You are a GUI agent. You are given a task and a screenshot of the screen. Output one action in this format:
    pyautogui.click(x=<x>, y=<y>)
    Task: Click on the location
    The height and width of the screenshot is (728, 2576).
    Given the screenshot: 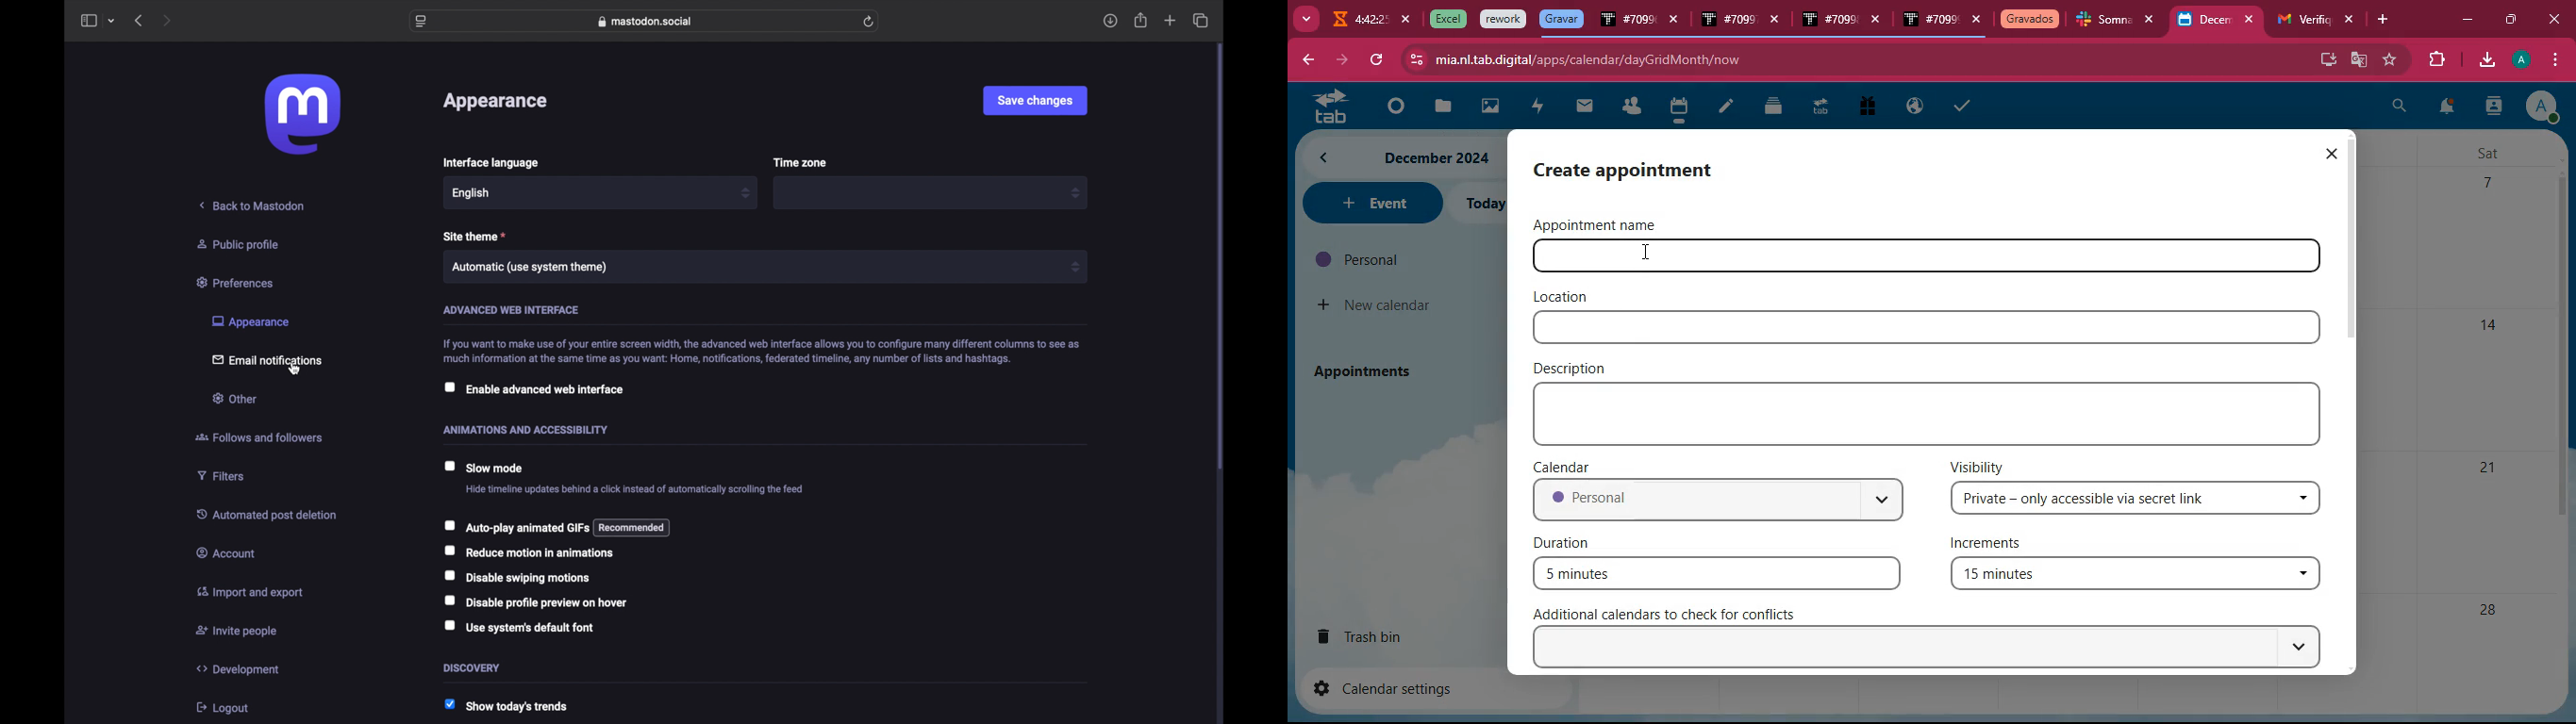 What is the action you would take?
    pyautogui.click(x=1563, y=297)
    